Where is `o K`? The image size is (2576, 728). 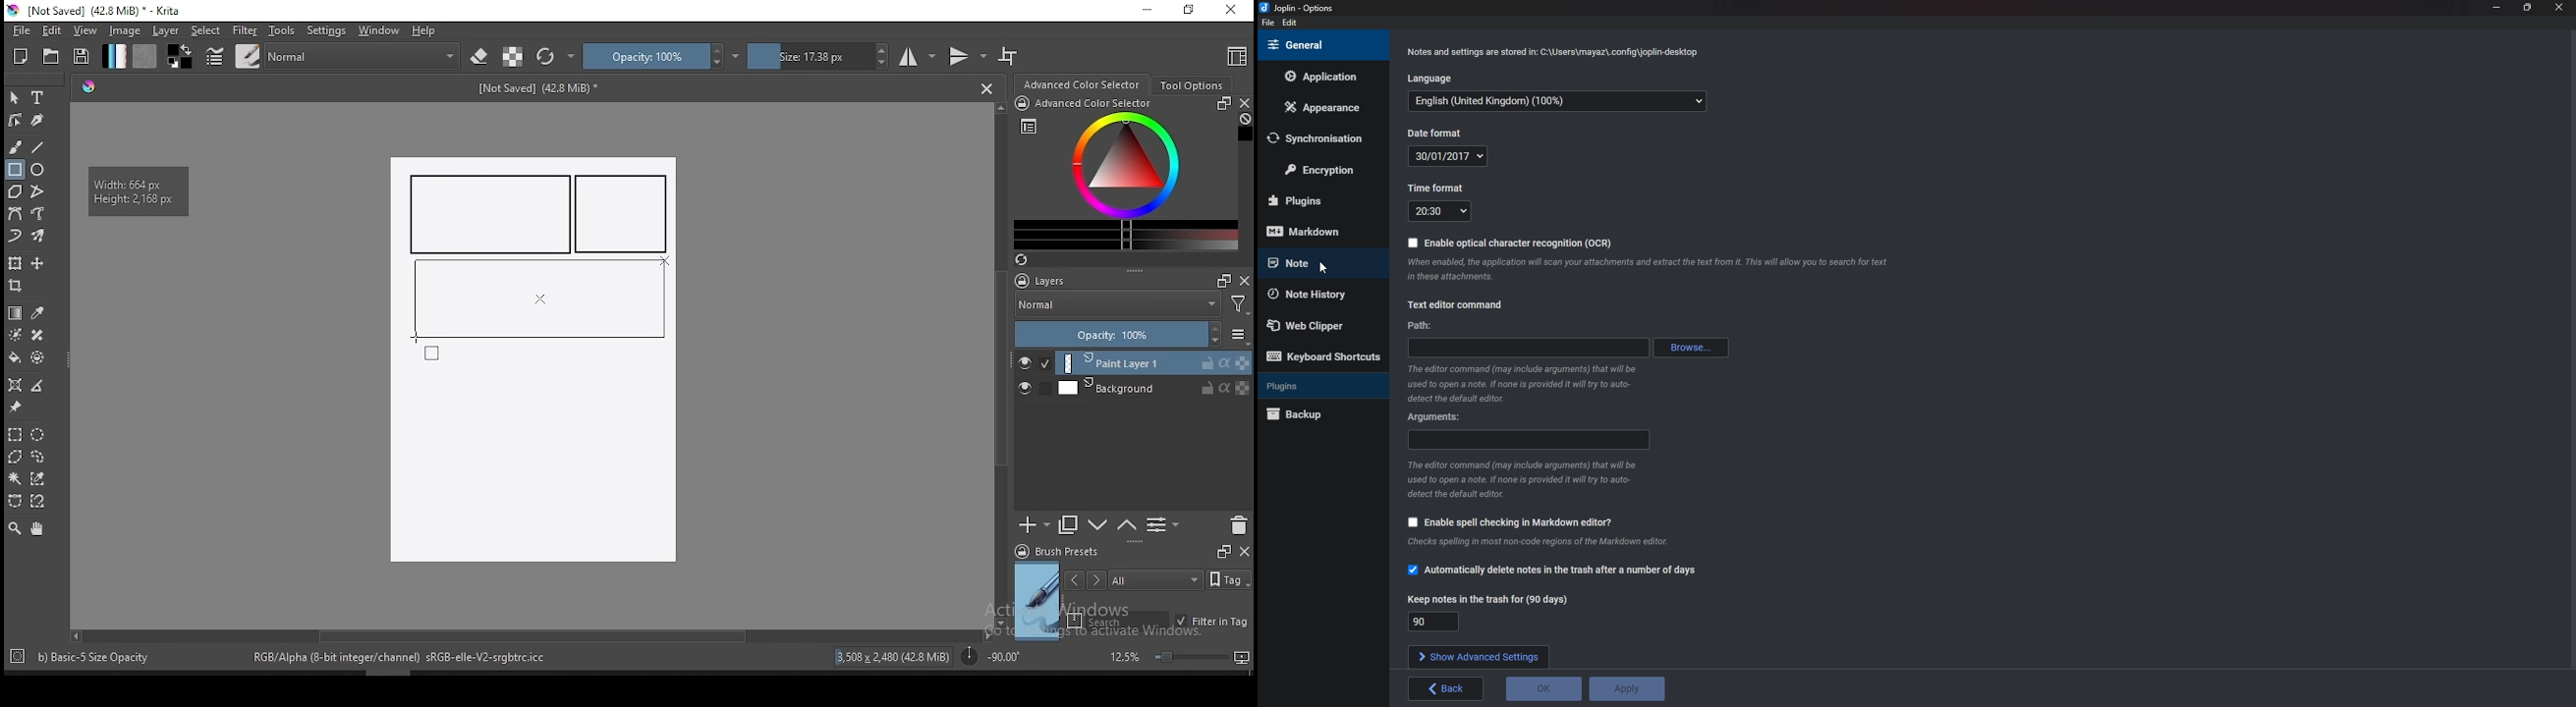
o K is located at coordinates (1544, 688).